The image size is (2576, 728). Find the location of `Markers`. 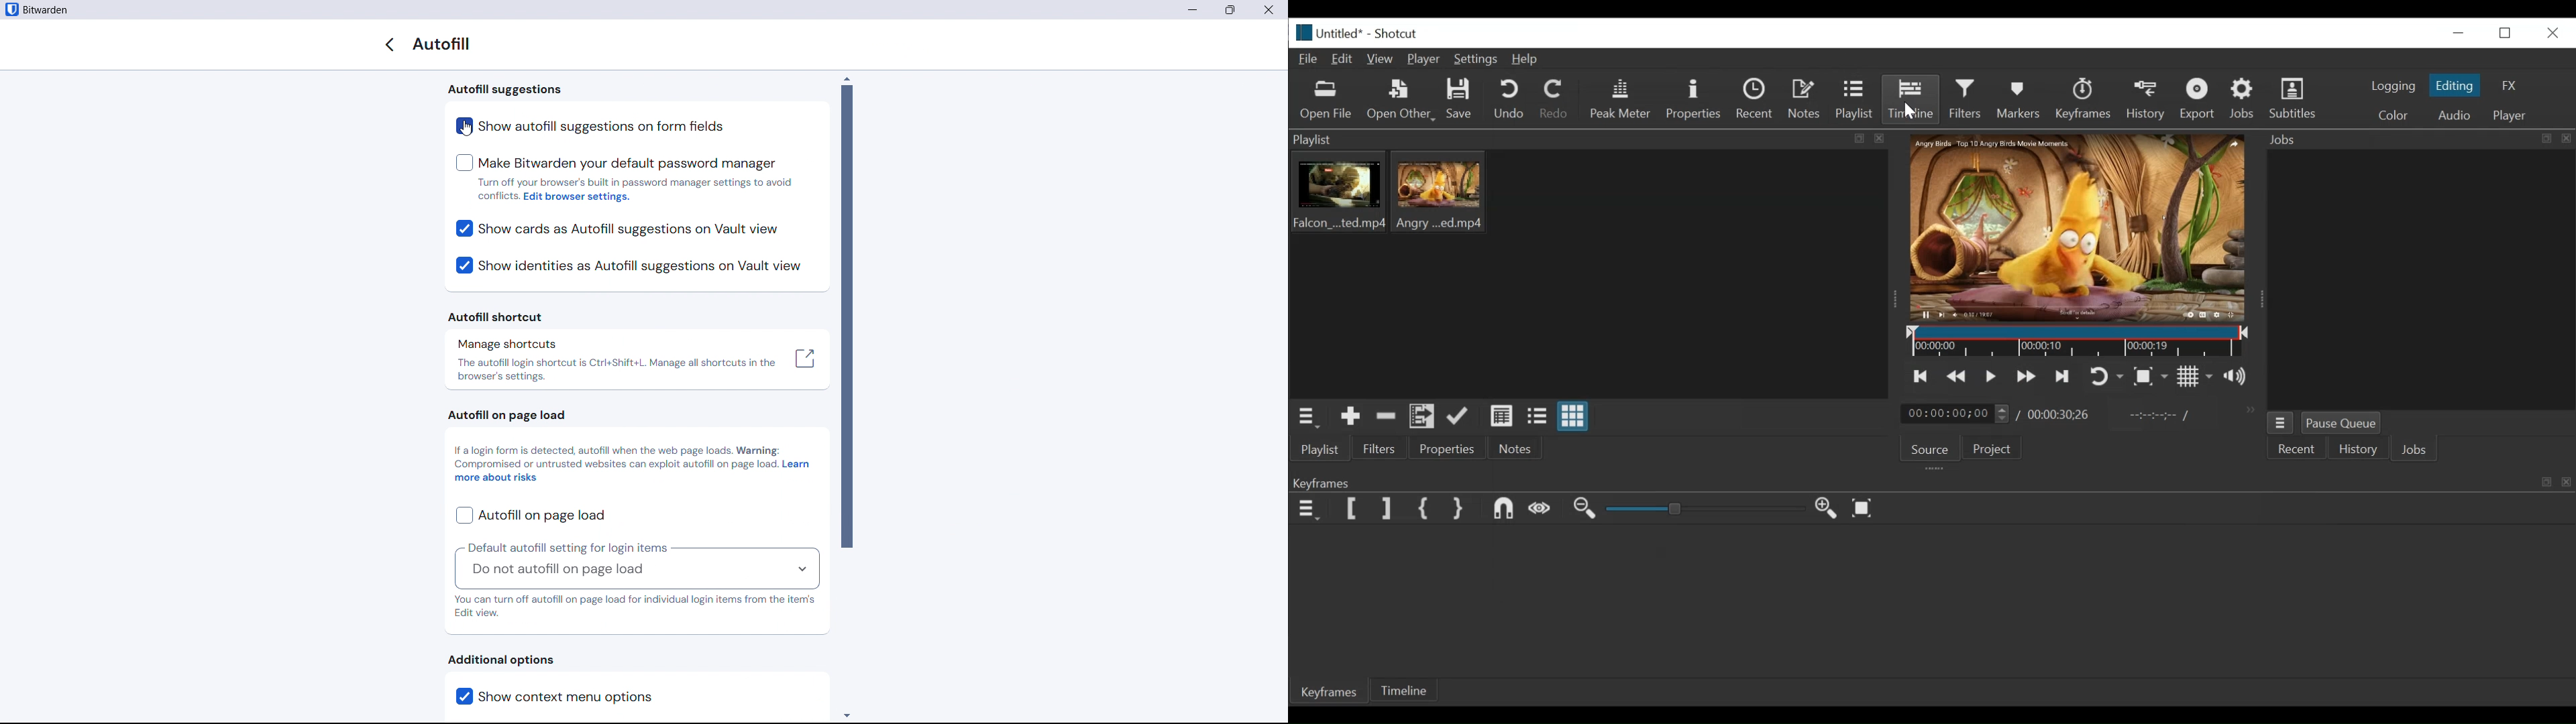

Markers is located at coordinates (2021, 99).